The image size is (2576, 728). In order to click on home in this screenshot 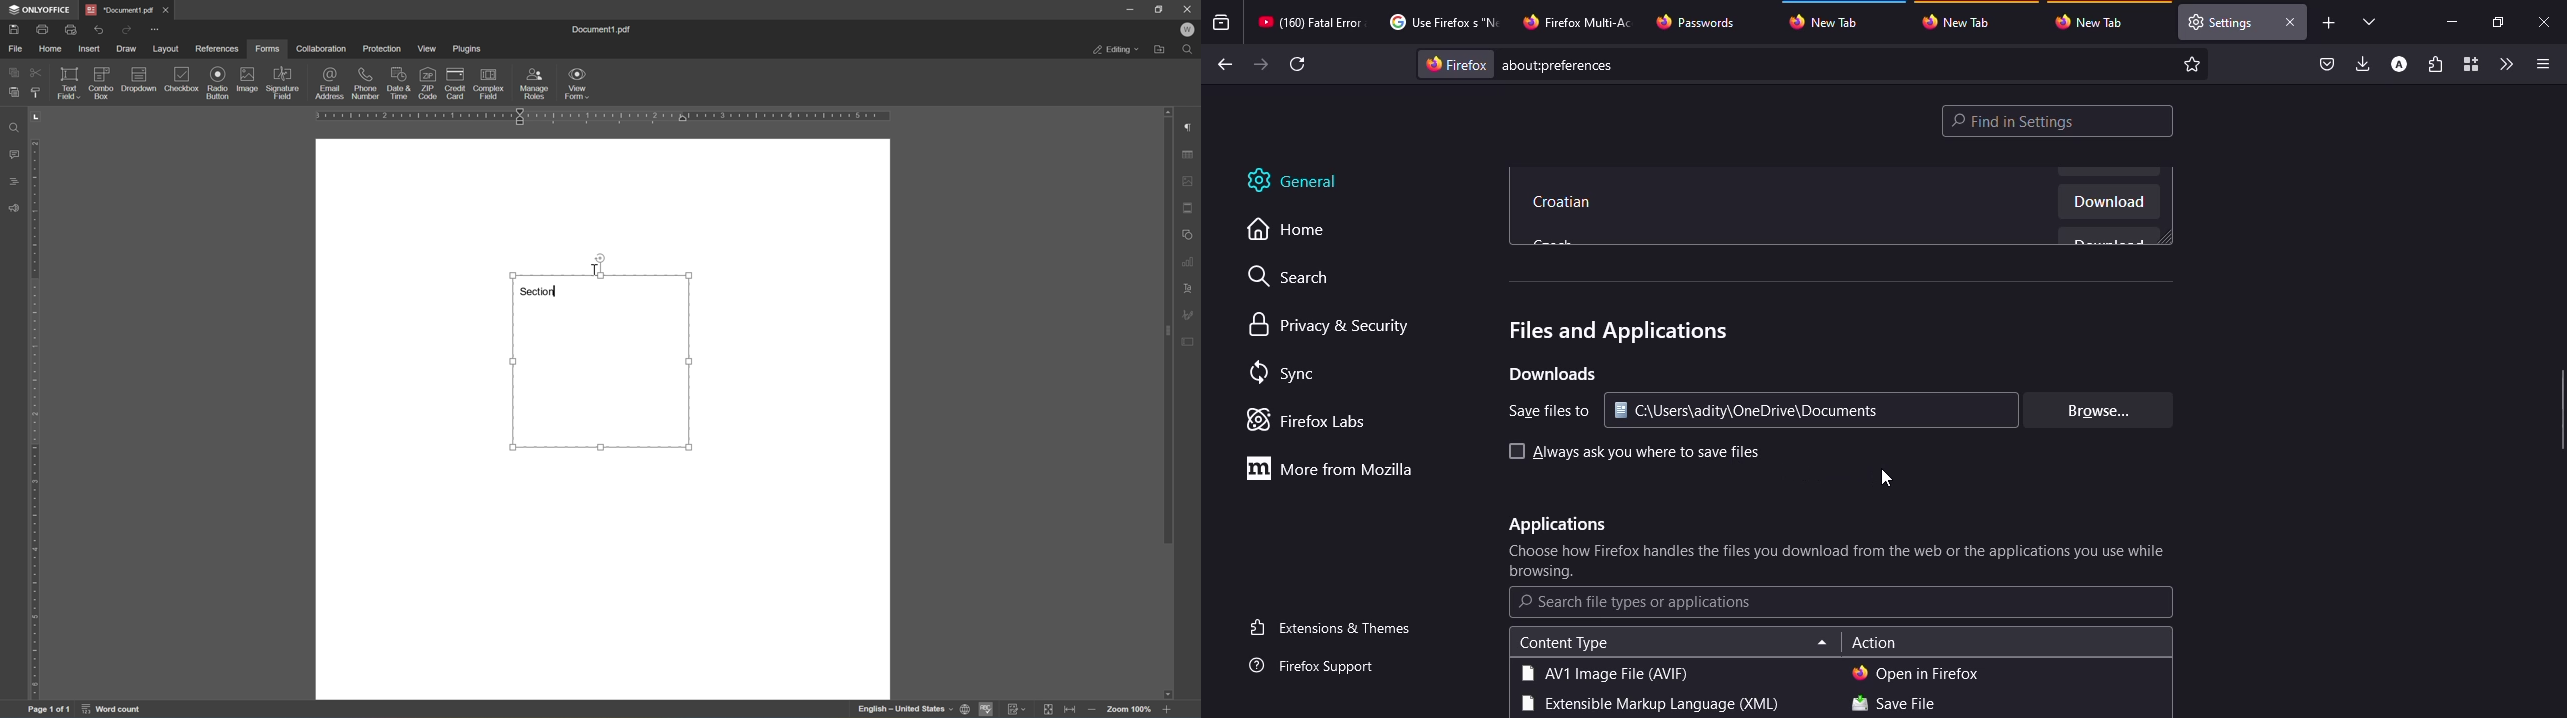, I will do `click(1297, 230)`.